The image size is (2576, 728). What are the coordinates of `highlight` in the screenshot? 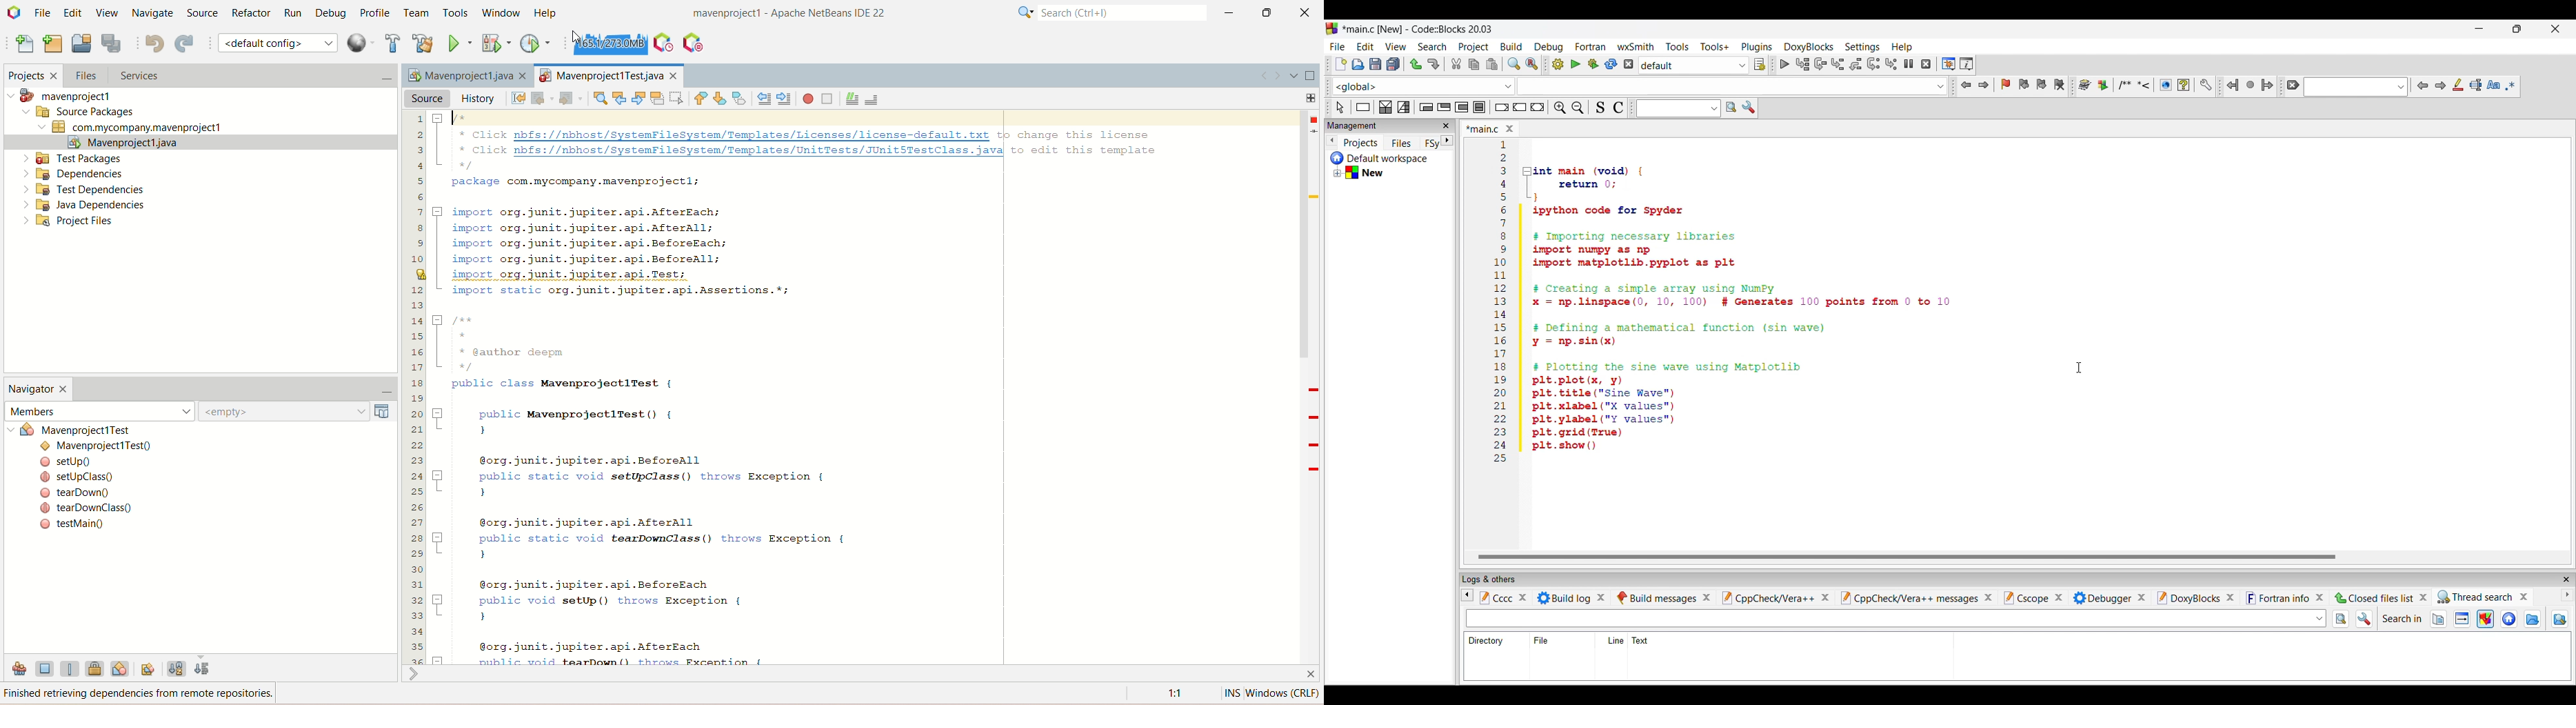 It's located at (2489, 623).